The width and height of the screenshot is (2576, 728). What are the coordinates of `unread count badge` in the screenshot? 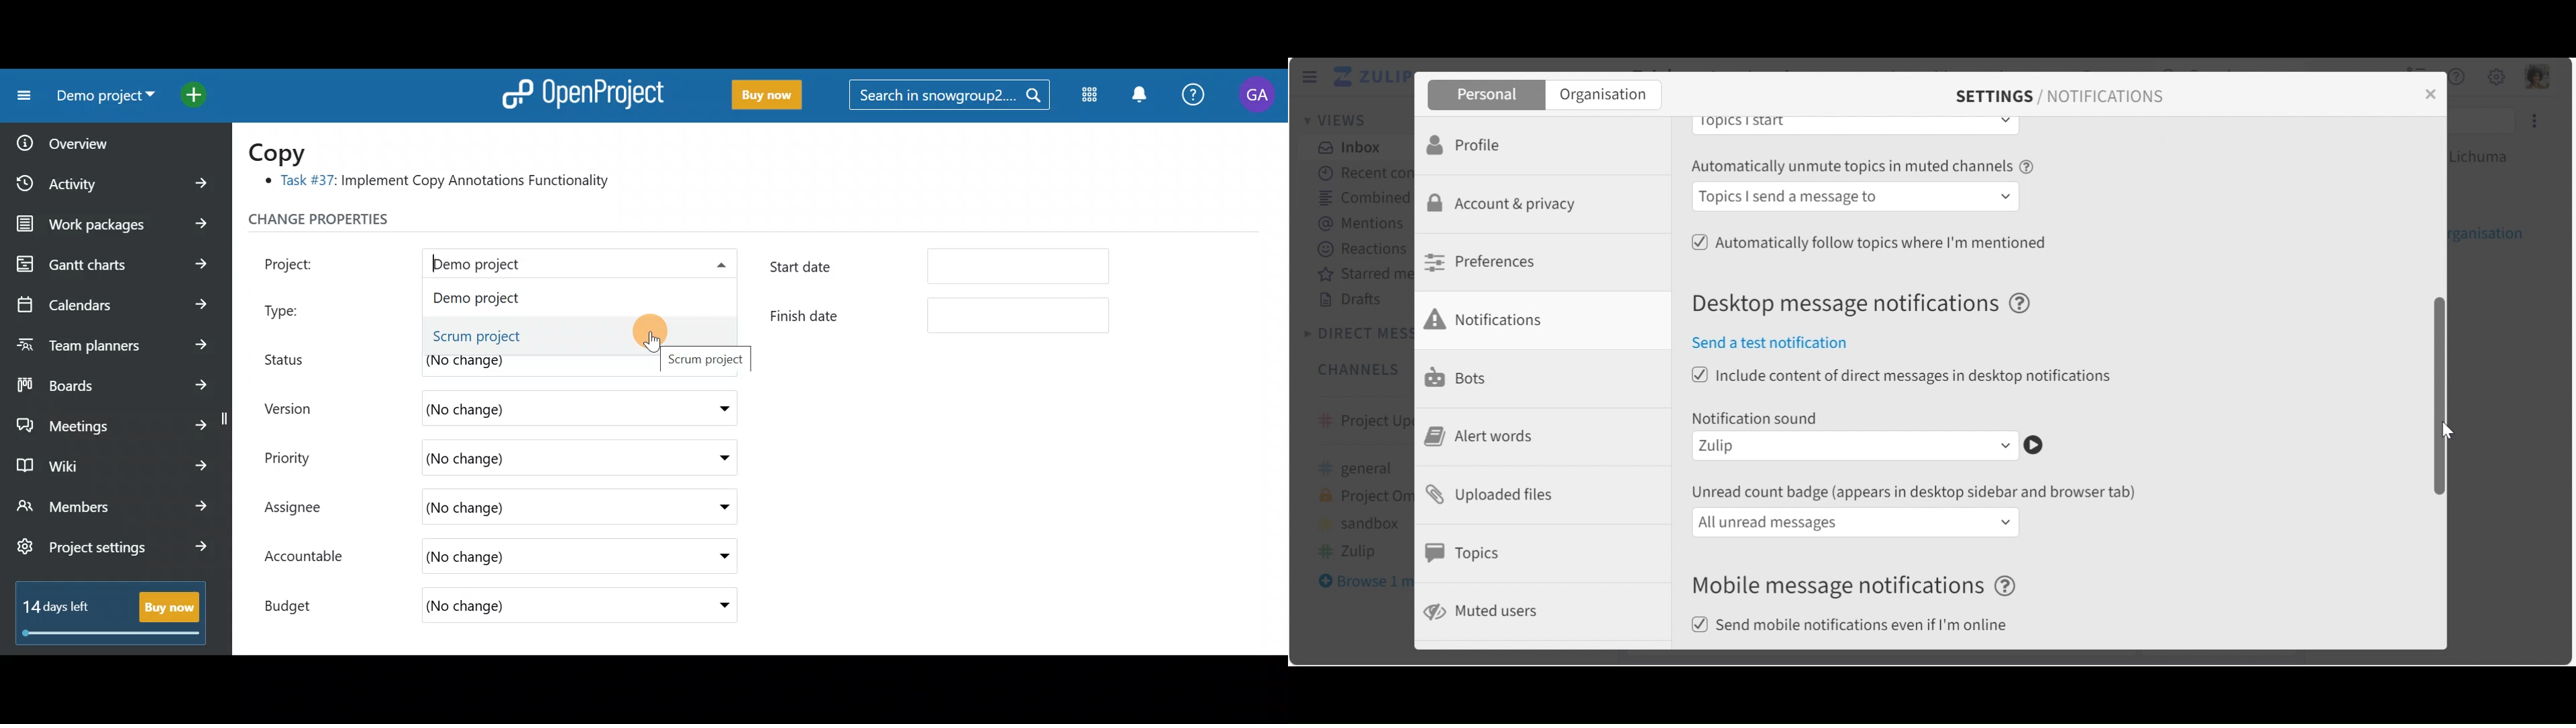 It's located at (1919, 492).